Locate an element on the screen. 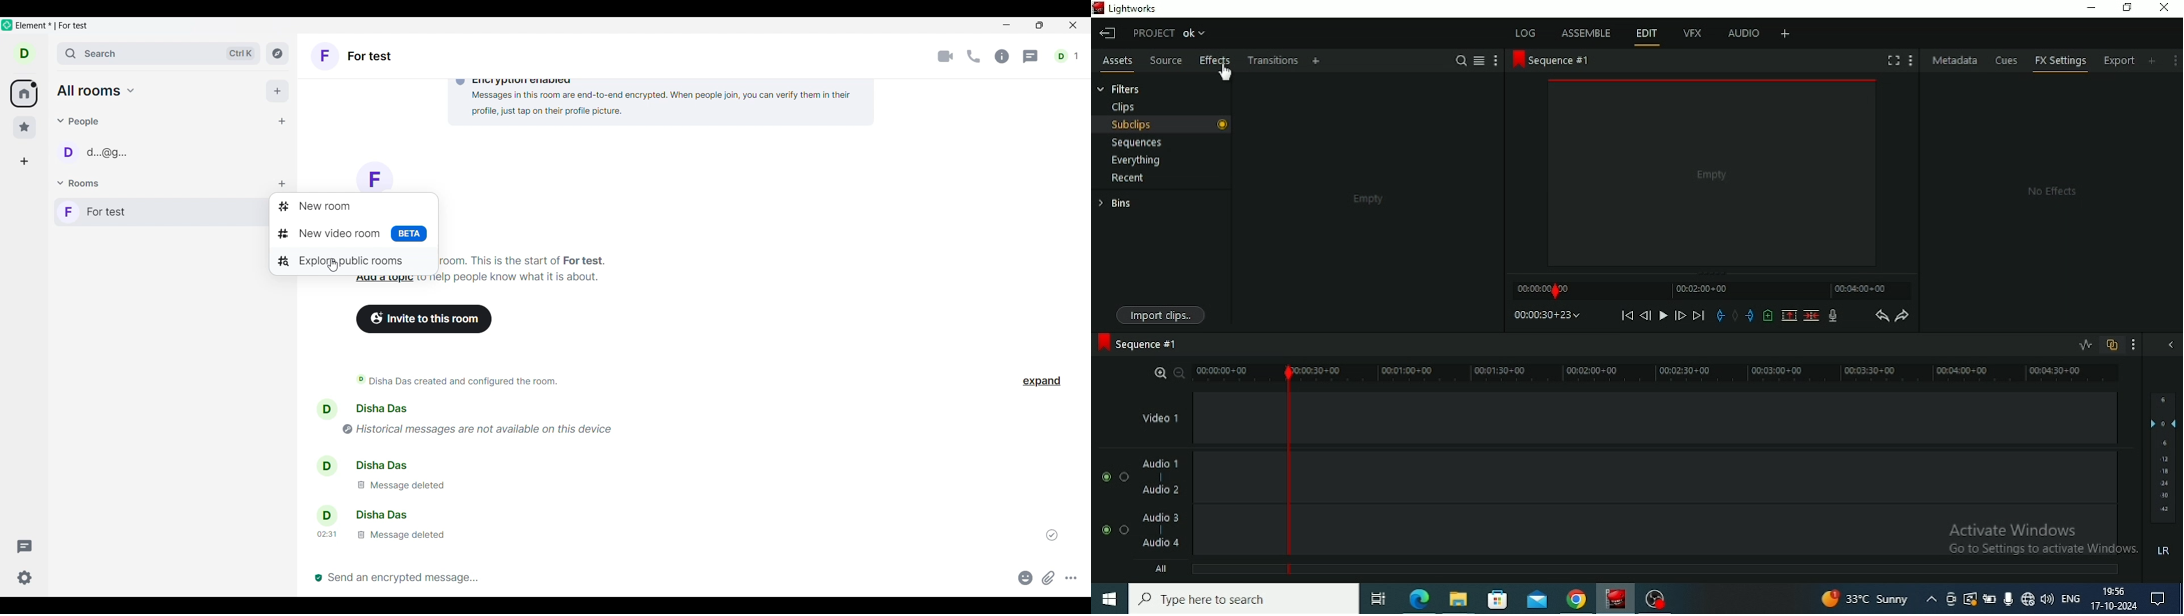 Image resolution: width=2184 pixels, height=616 pixels. Create a space is located at coordinates (24, 161).